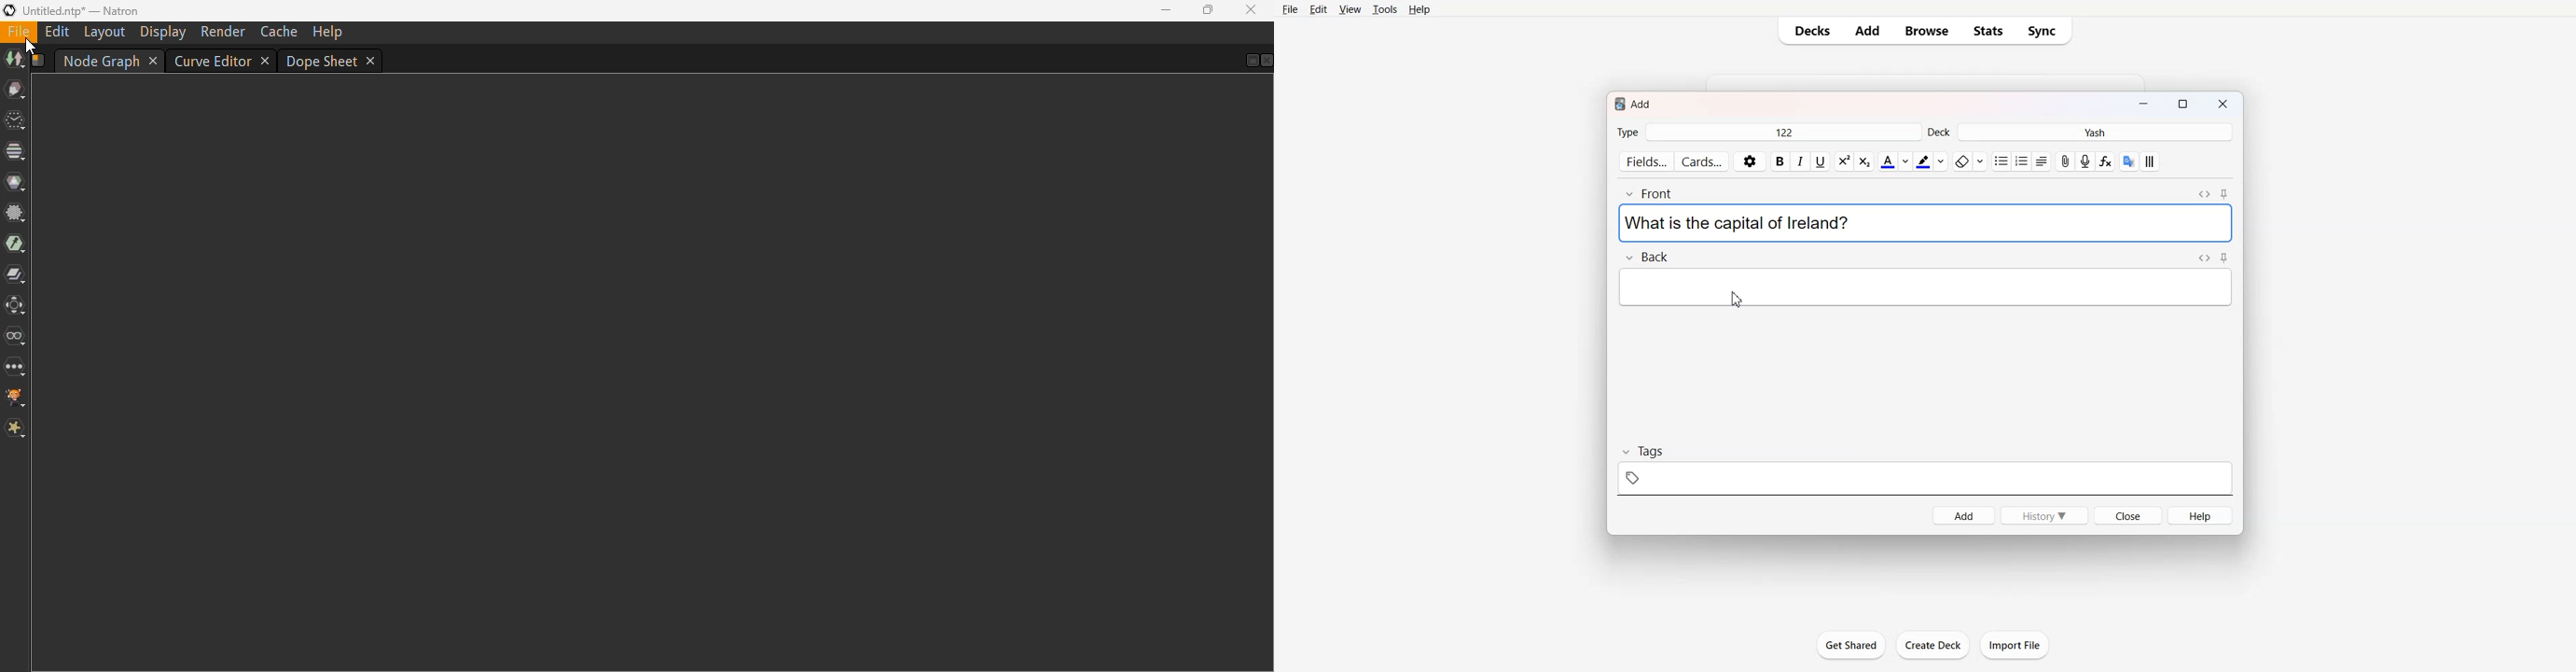 The width and height of the screenshot is (2576, 672). Describe the element at coordinates (2046, 31) in the screenshot. I see `Sync` at that location.